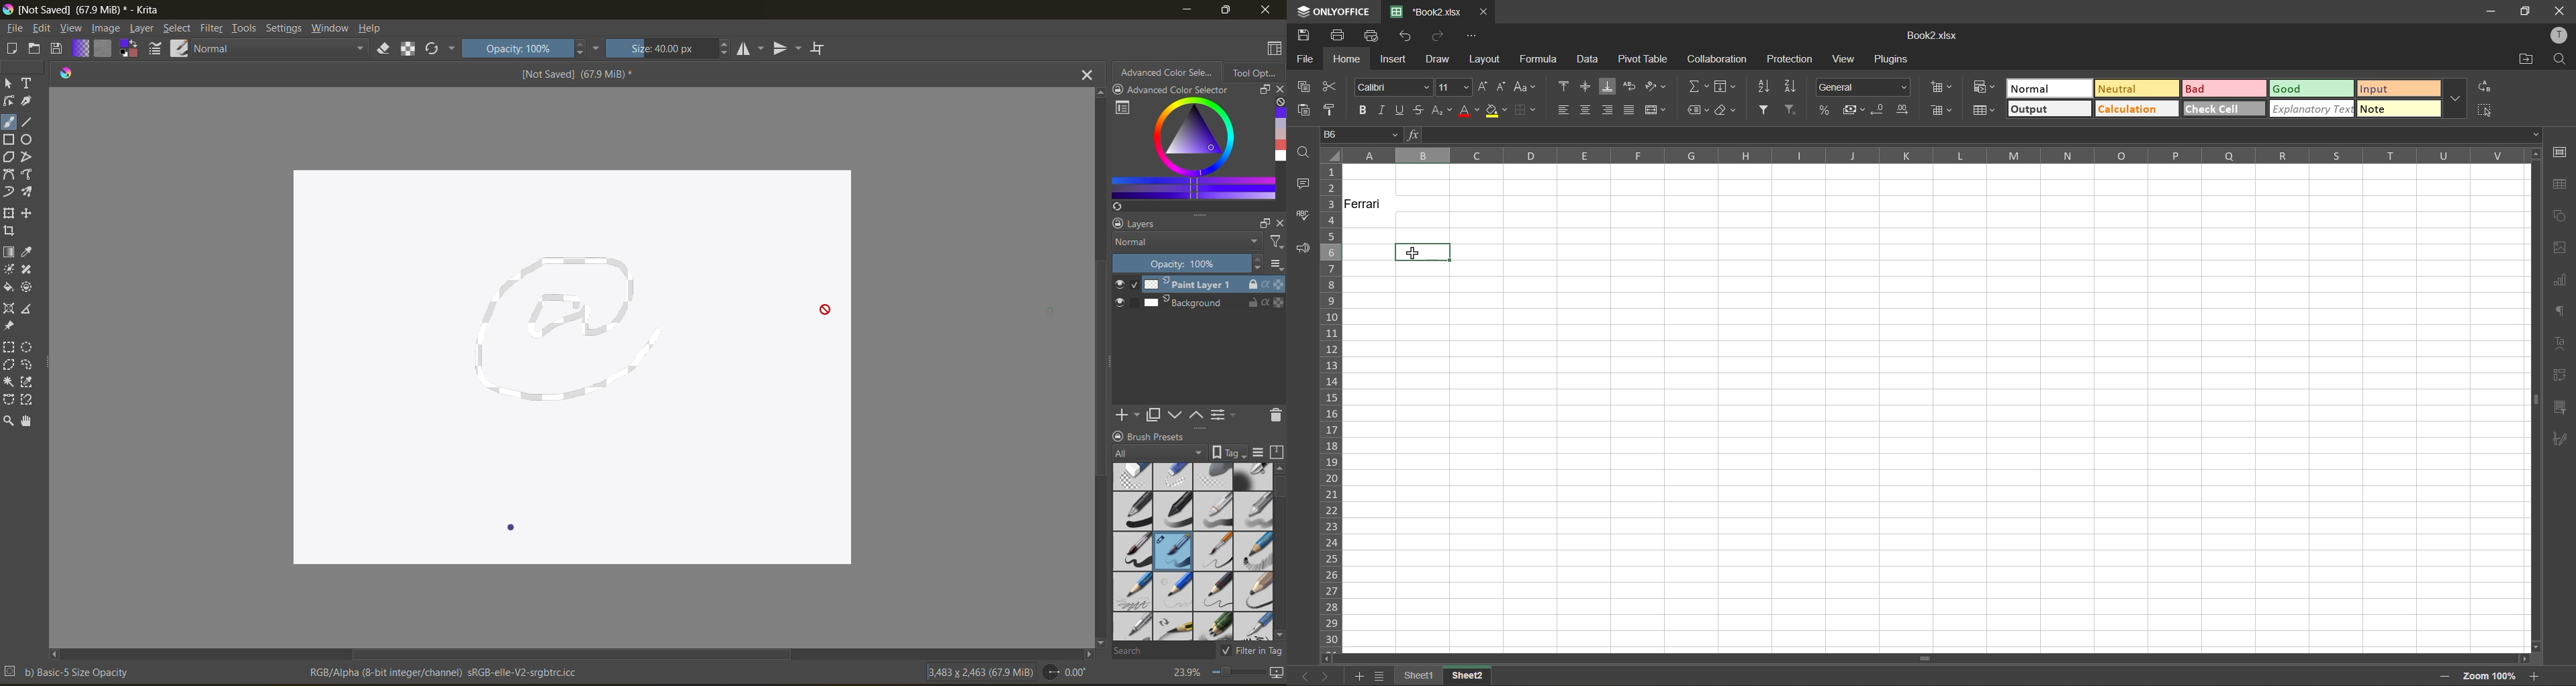 The height and width of the screenshot is (700, 2576). Describe the element at coordinates (156, 49) in the screenshot. I see `edit brush settings` at that location.